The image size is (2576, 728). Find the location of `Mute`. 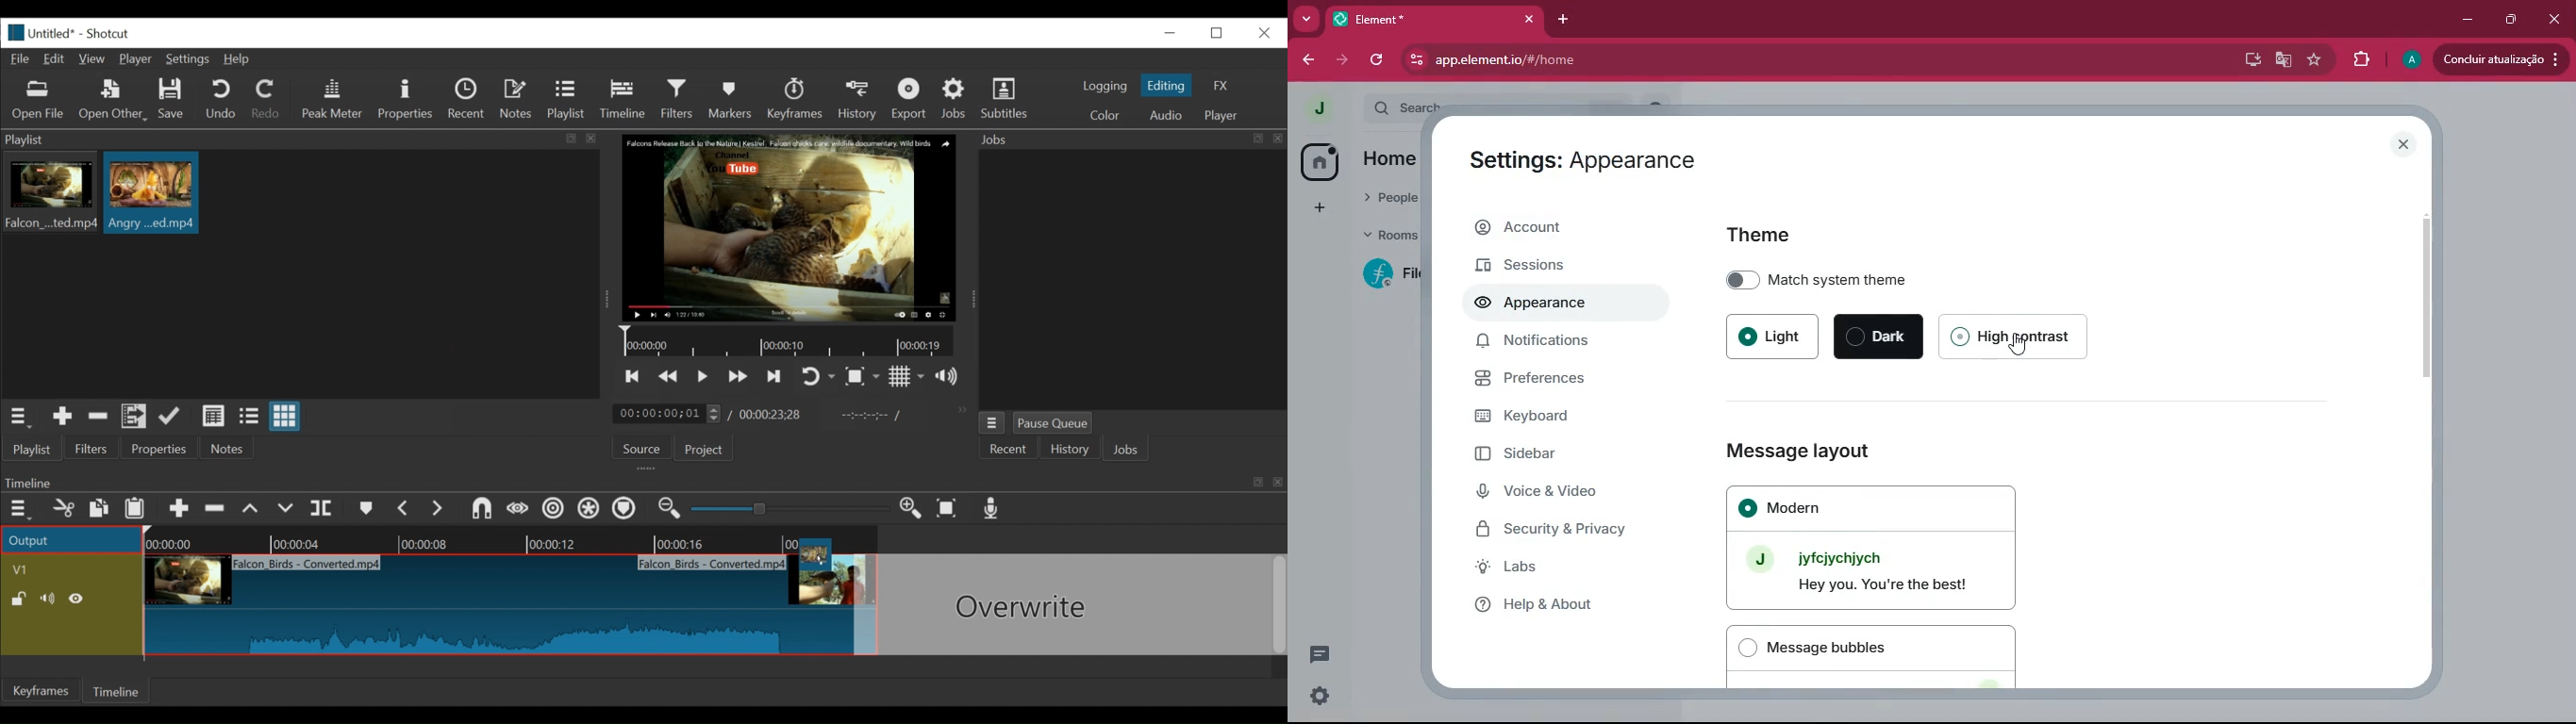

Mute is located at coordinates (50, 599).